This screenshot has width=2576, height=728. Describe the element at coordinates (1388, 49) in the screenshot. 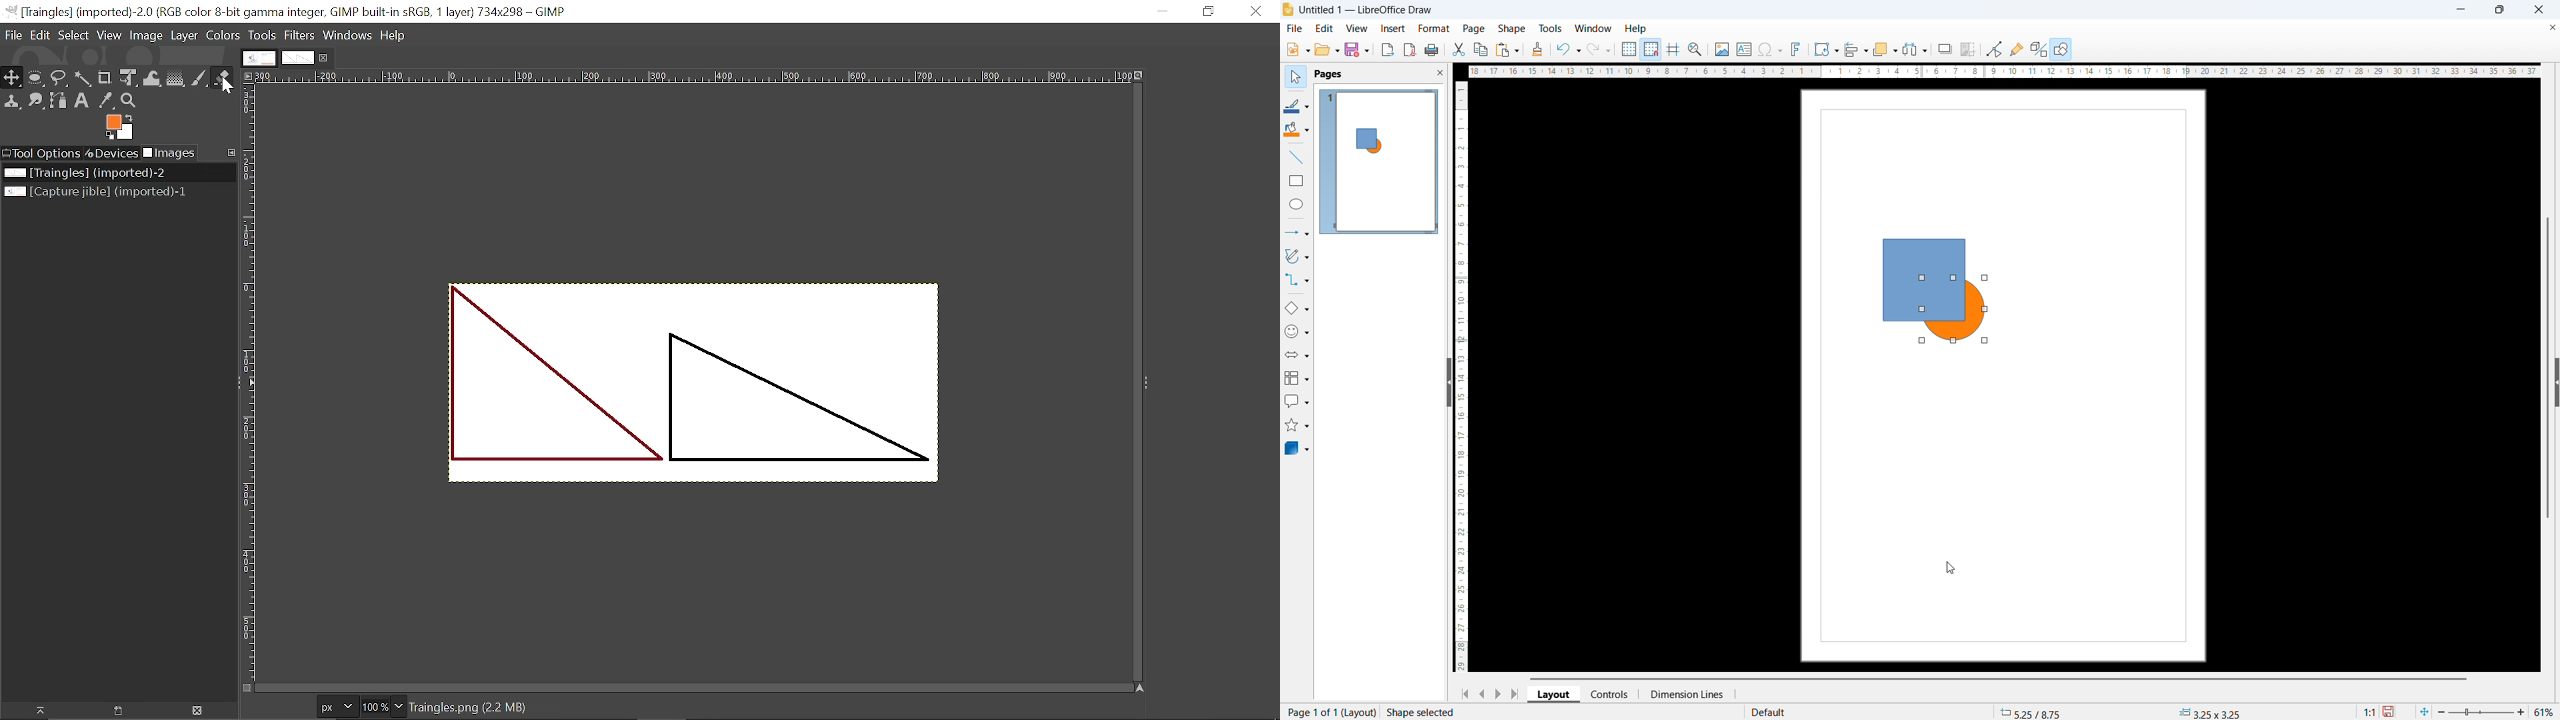

I see `export` at that location.